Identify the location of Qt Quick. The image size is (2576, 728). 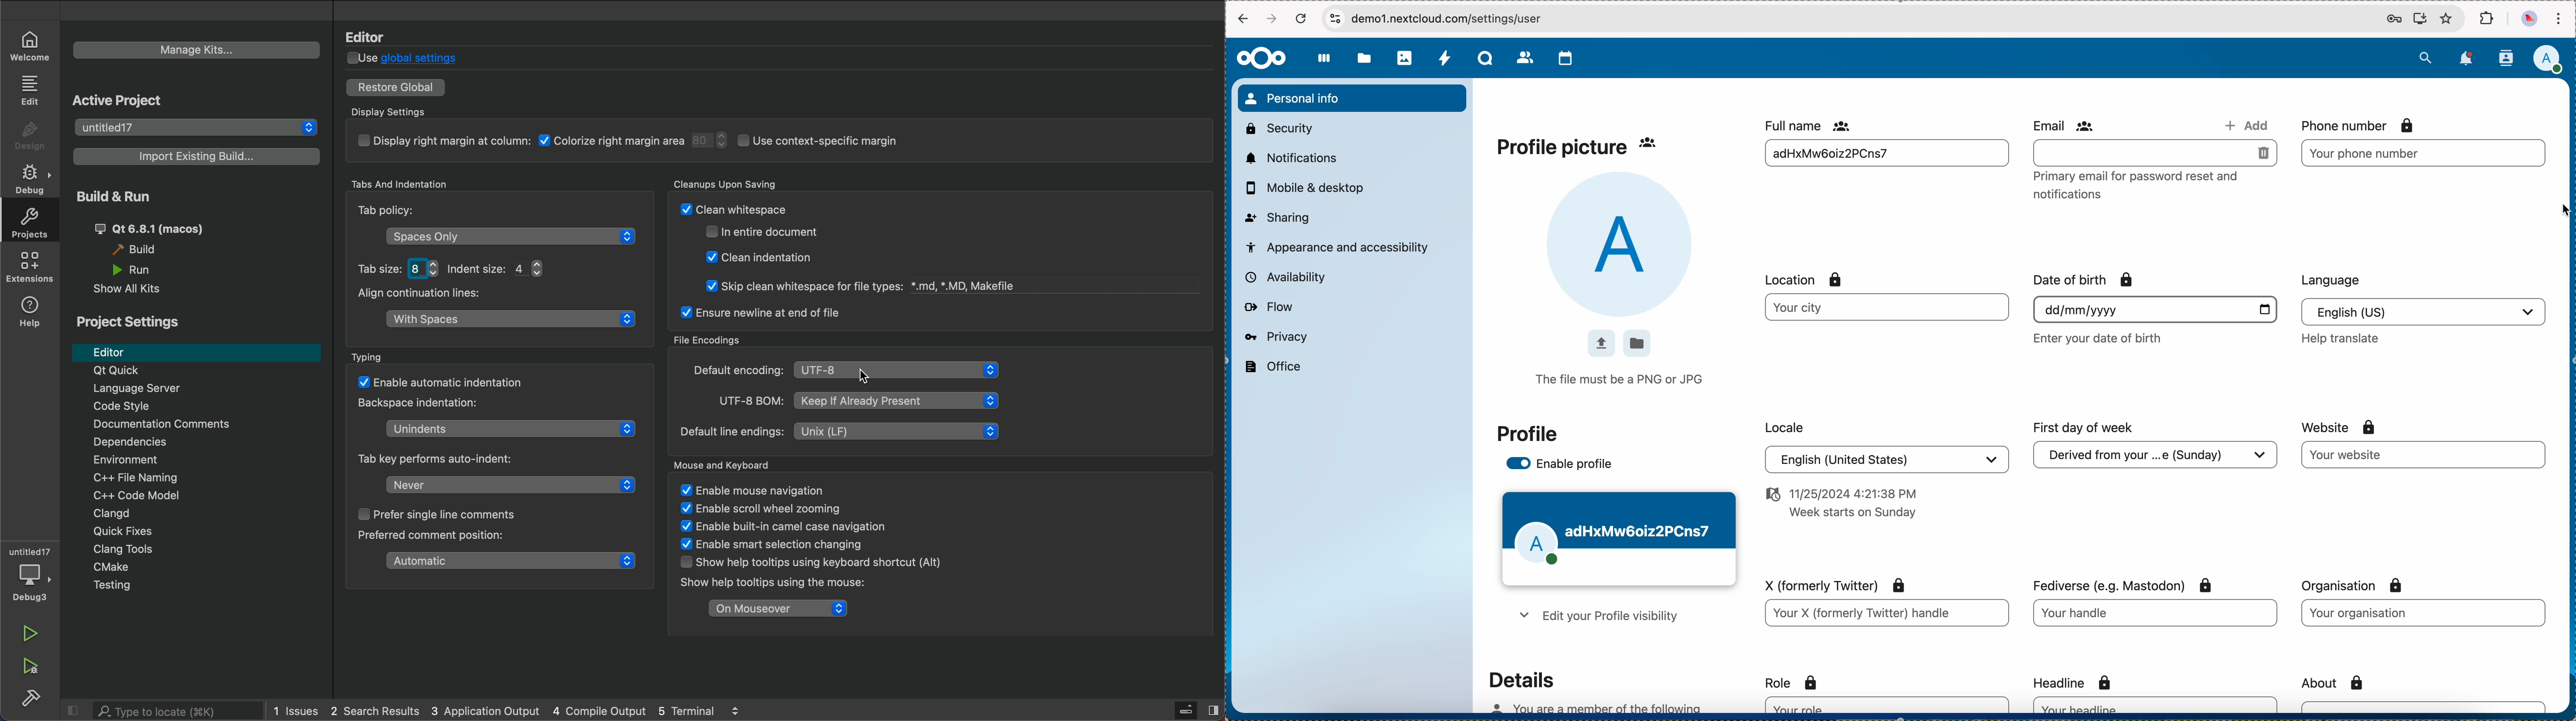
(194, 371).